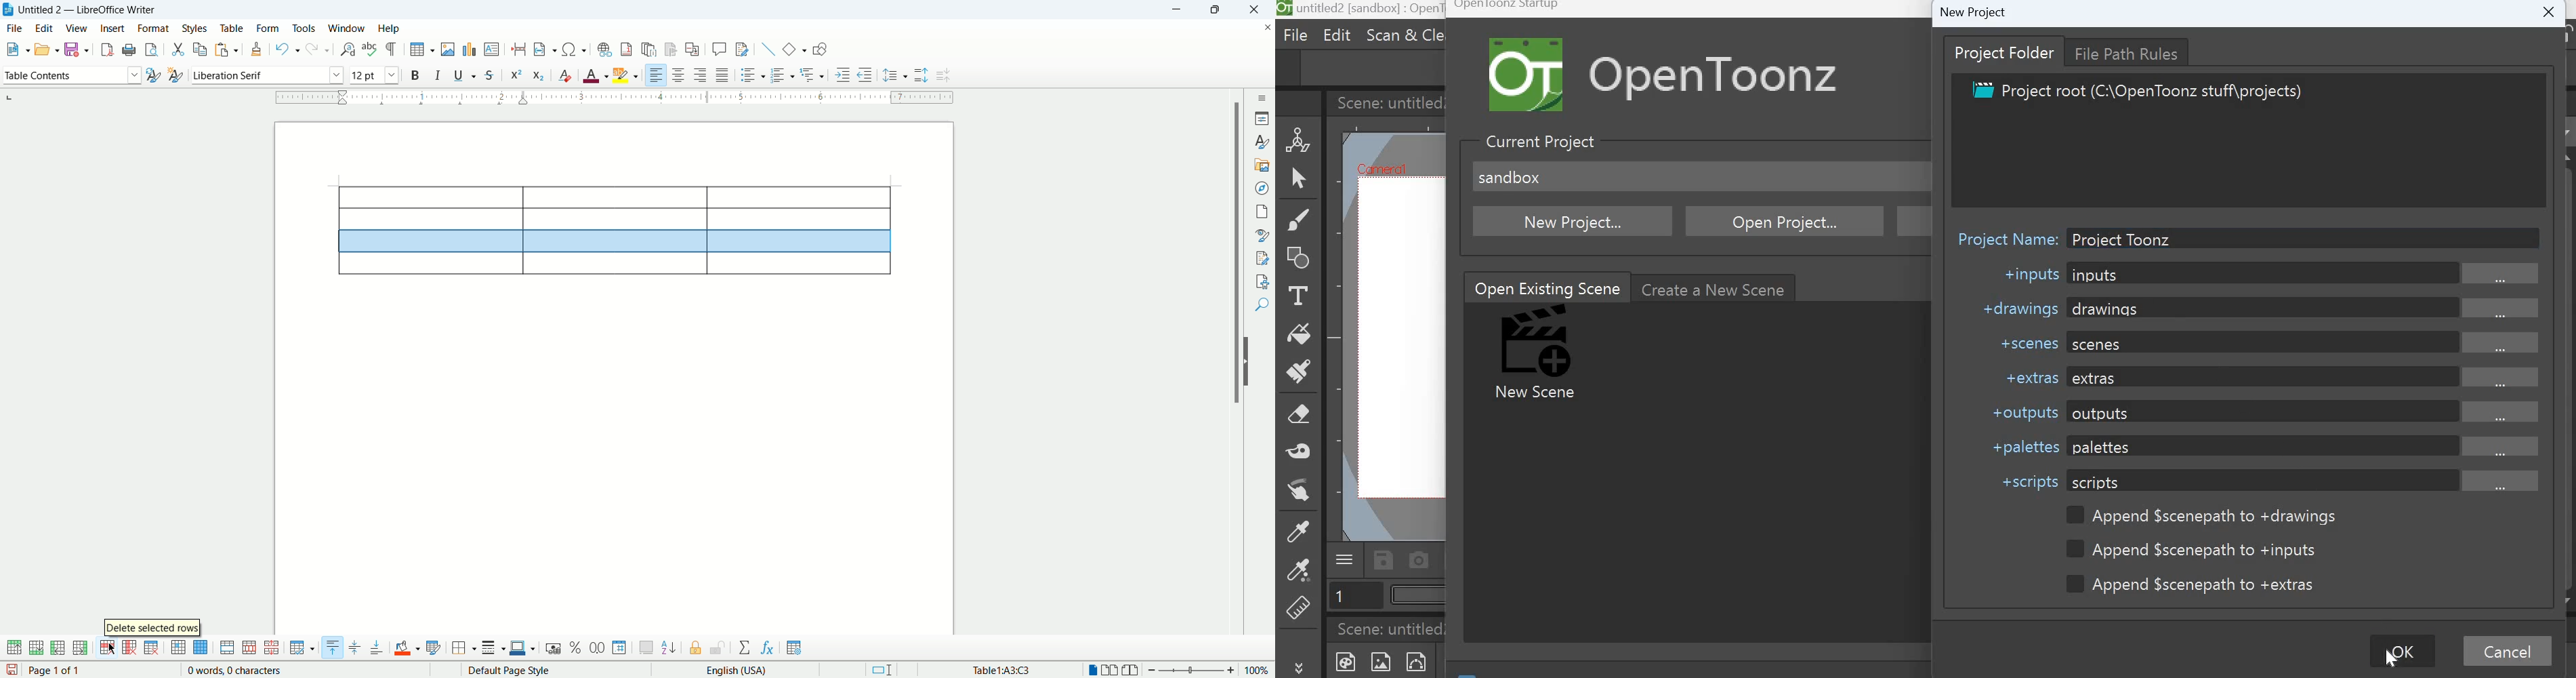  Describe the element at coordinates (573, 49) in the screenshot. I see `insert special characeter` at that location.